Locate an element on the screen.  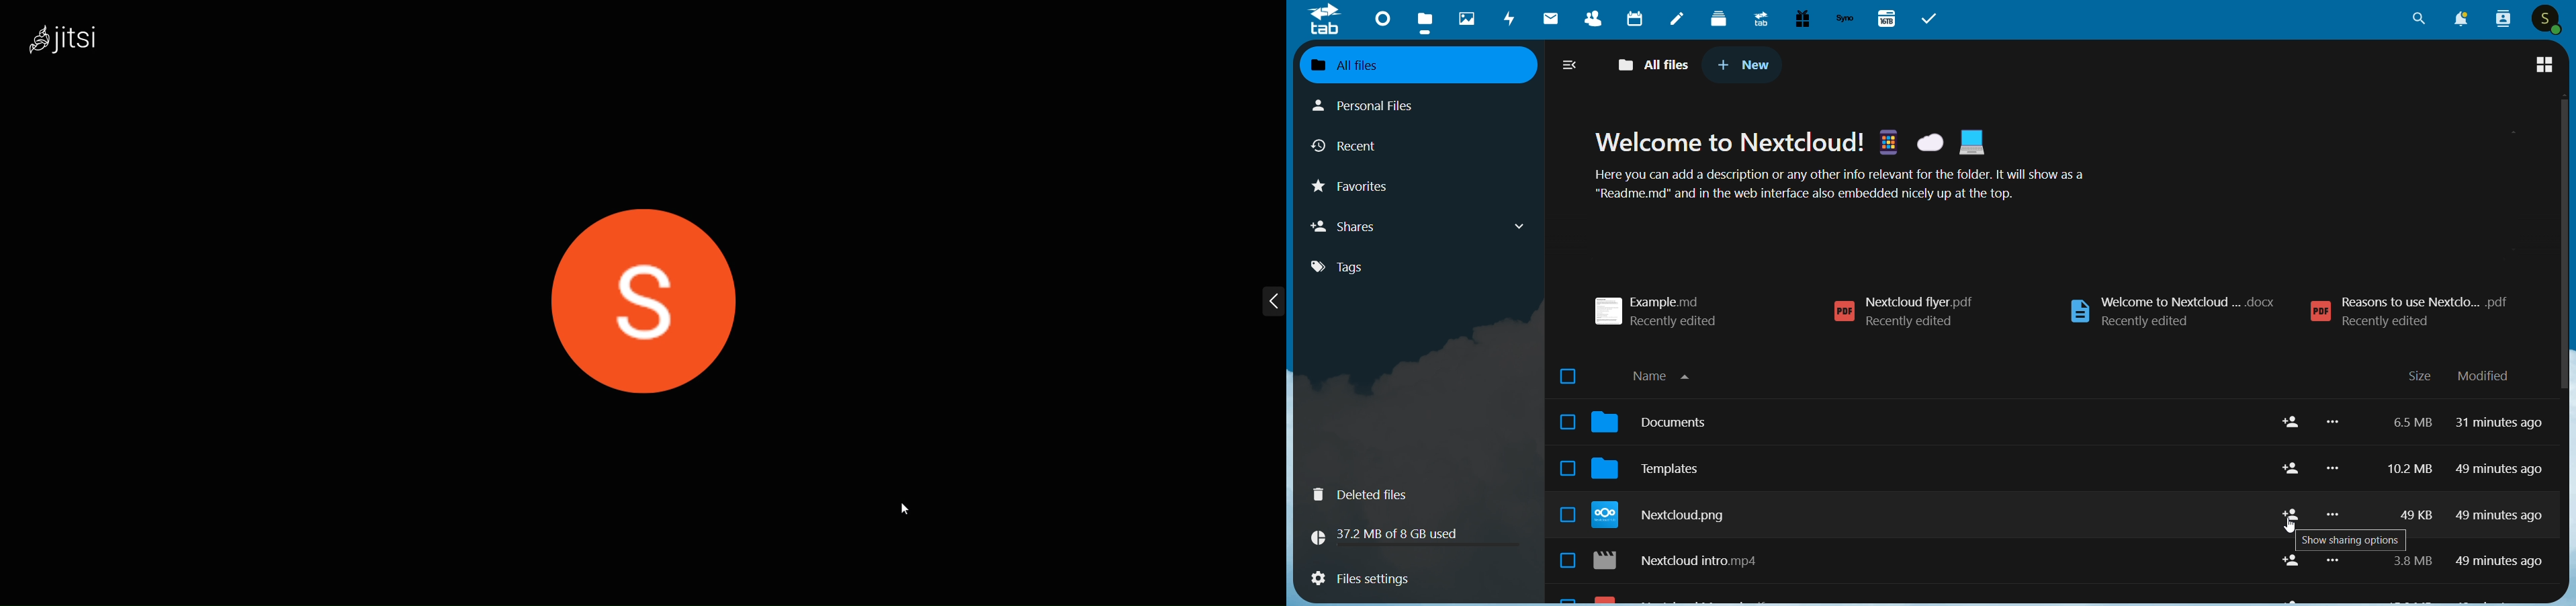
cursor is located at coordinates (2293, 529).